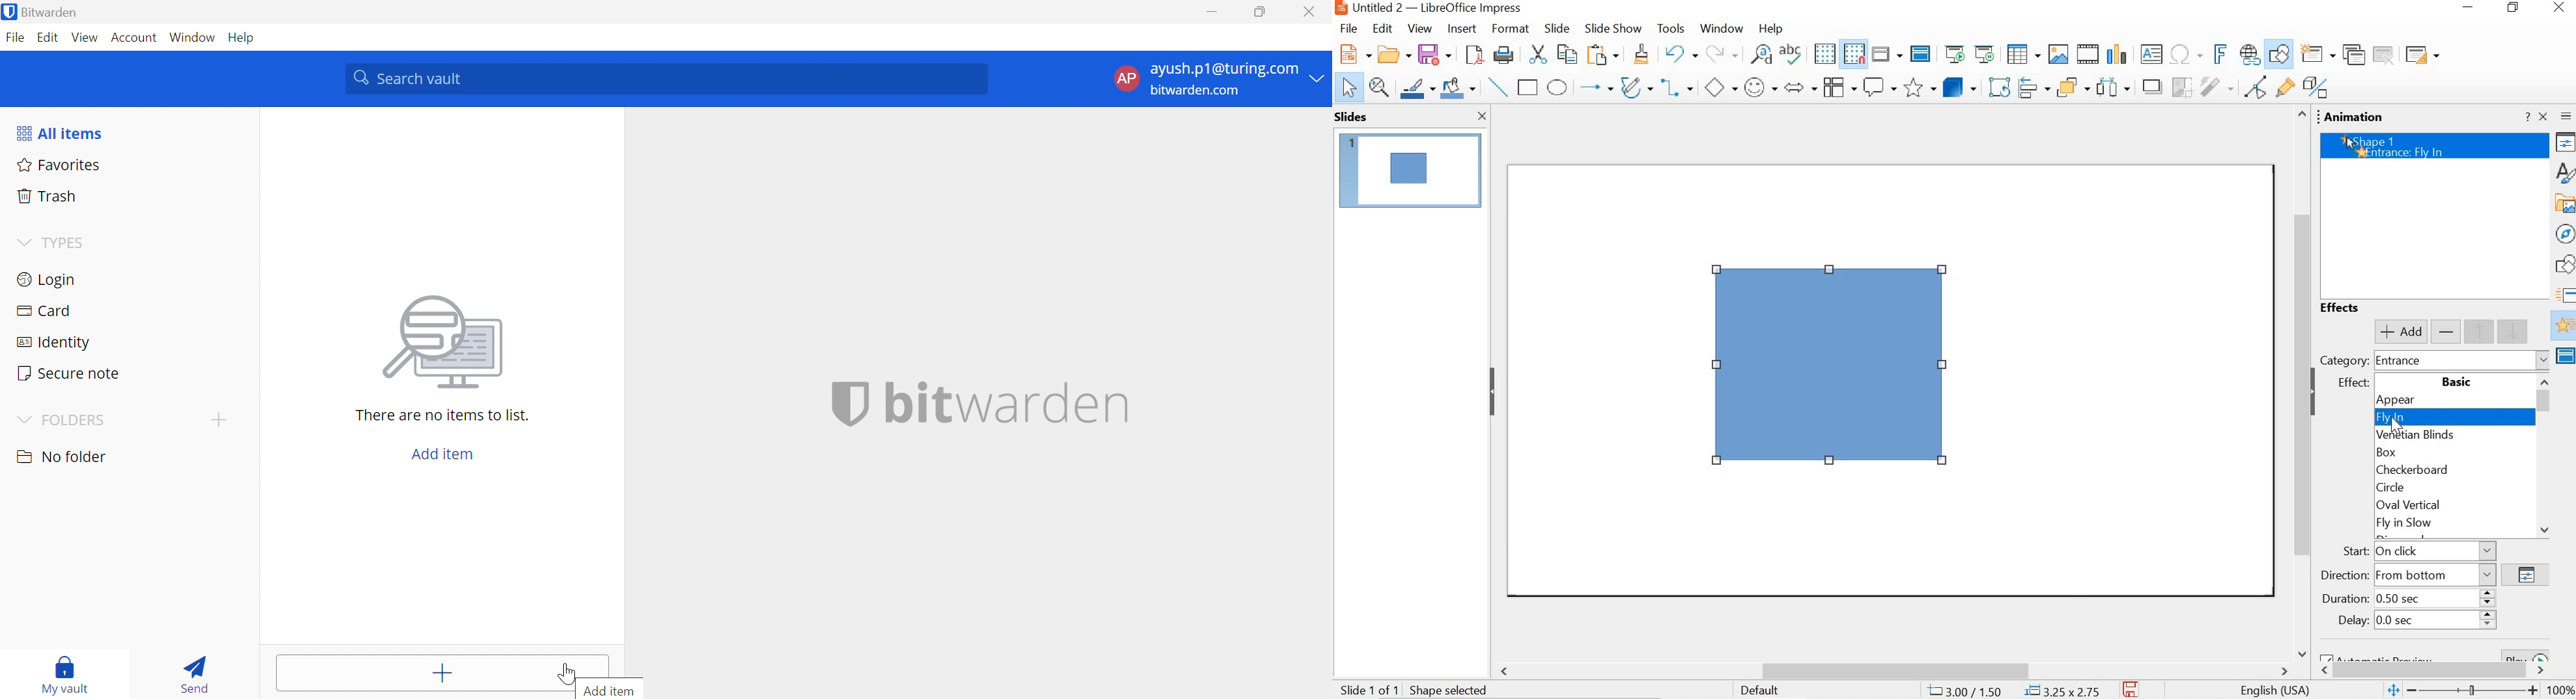  What do you see at coordinates (1722, 29) in the screenshot?
I see `window` at bounding box center [1722, 29].